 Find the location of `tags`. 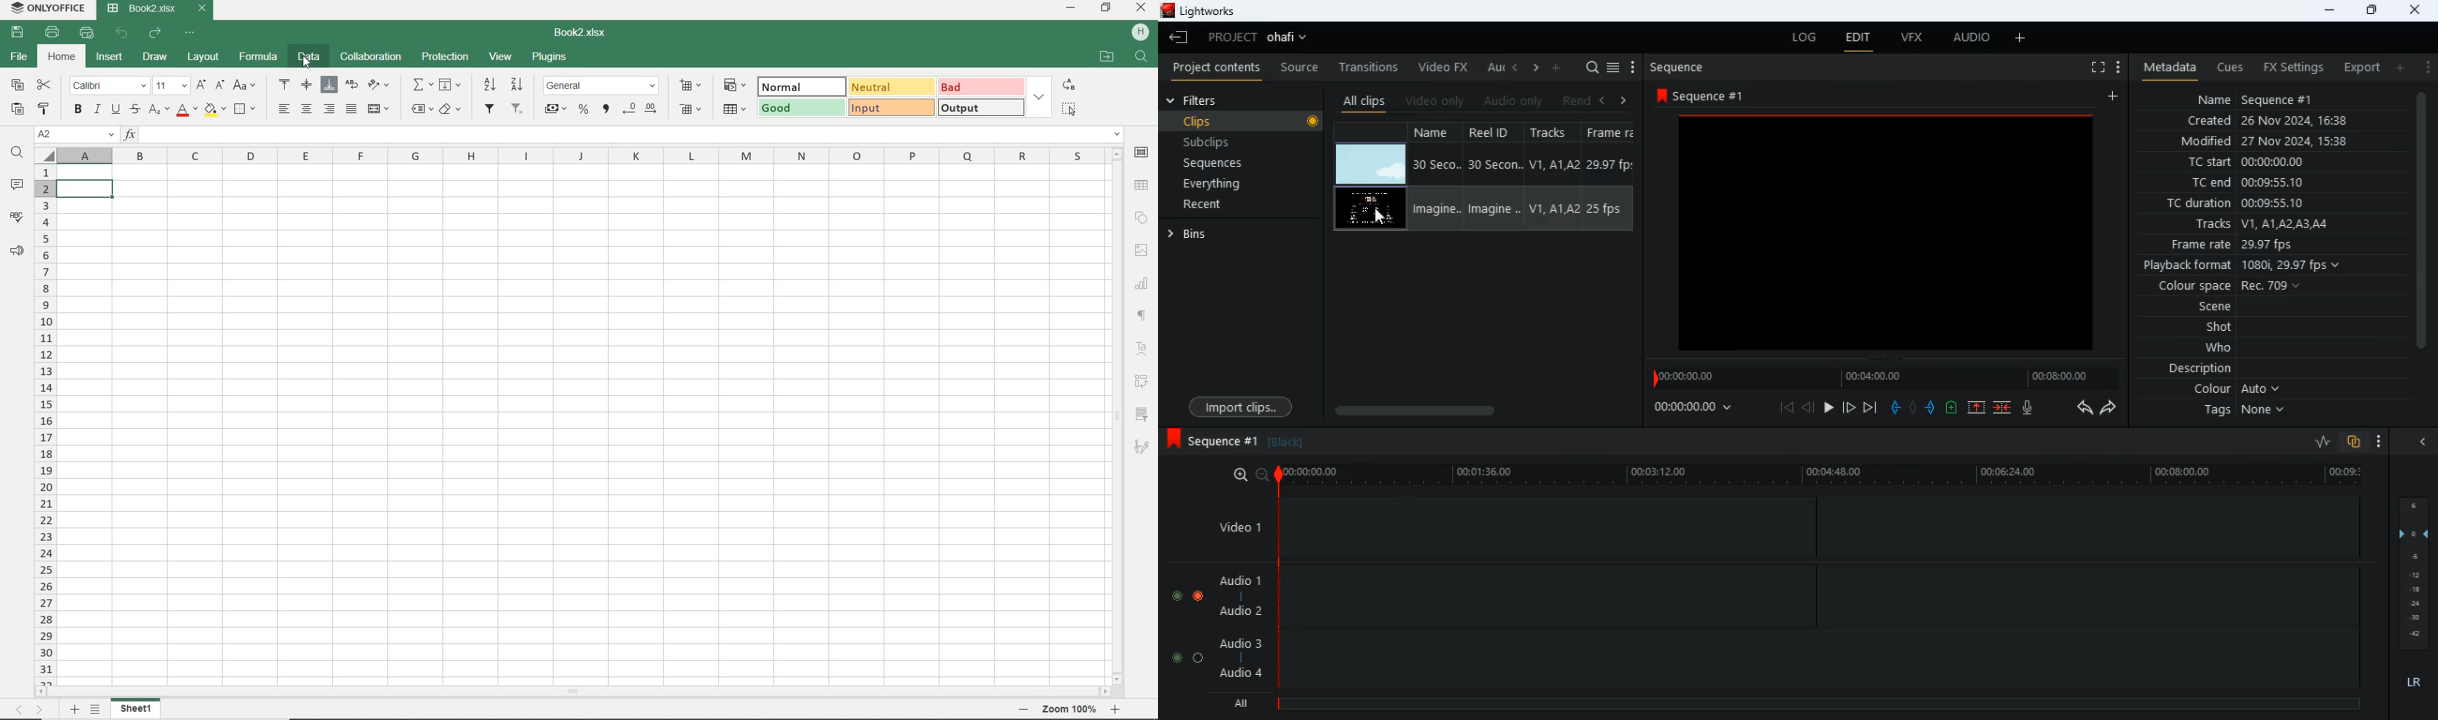

tags is located at coordinates (2236, 414).